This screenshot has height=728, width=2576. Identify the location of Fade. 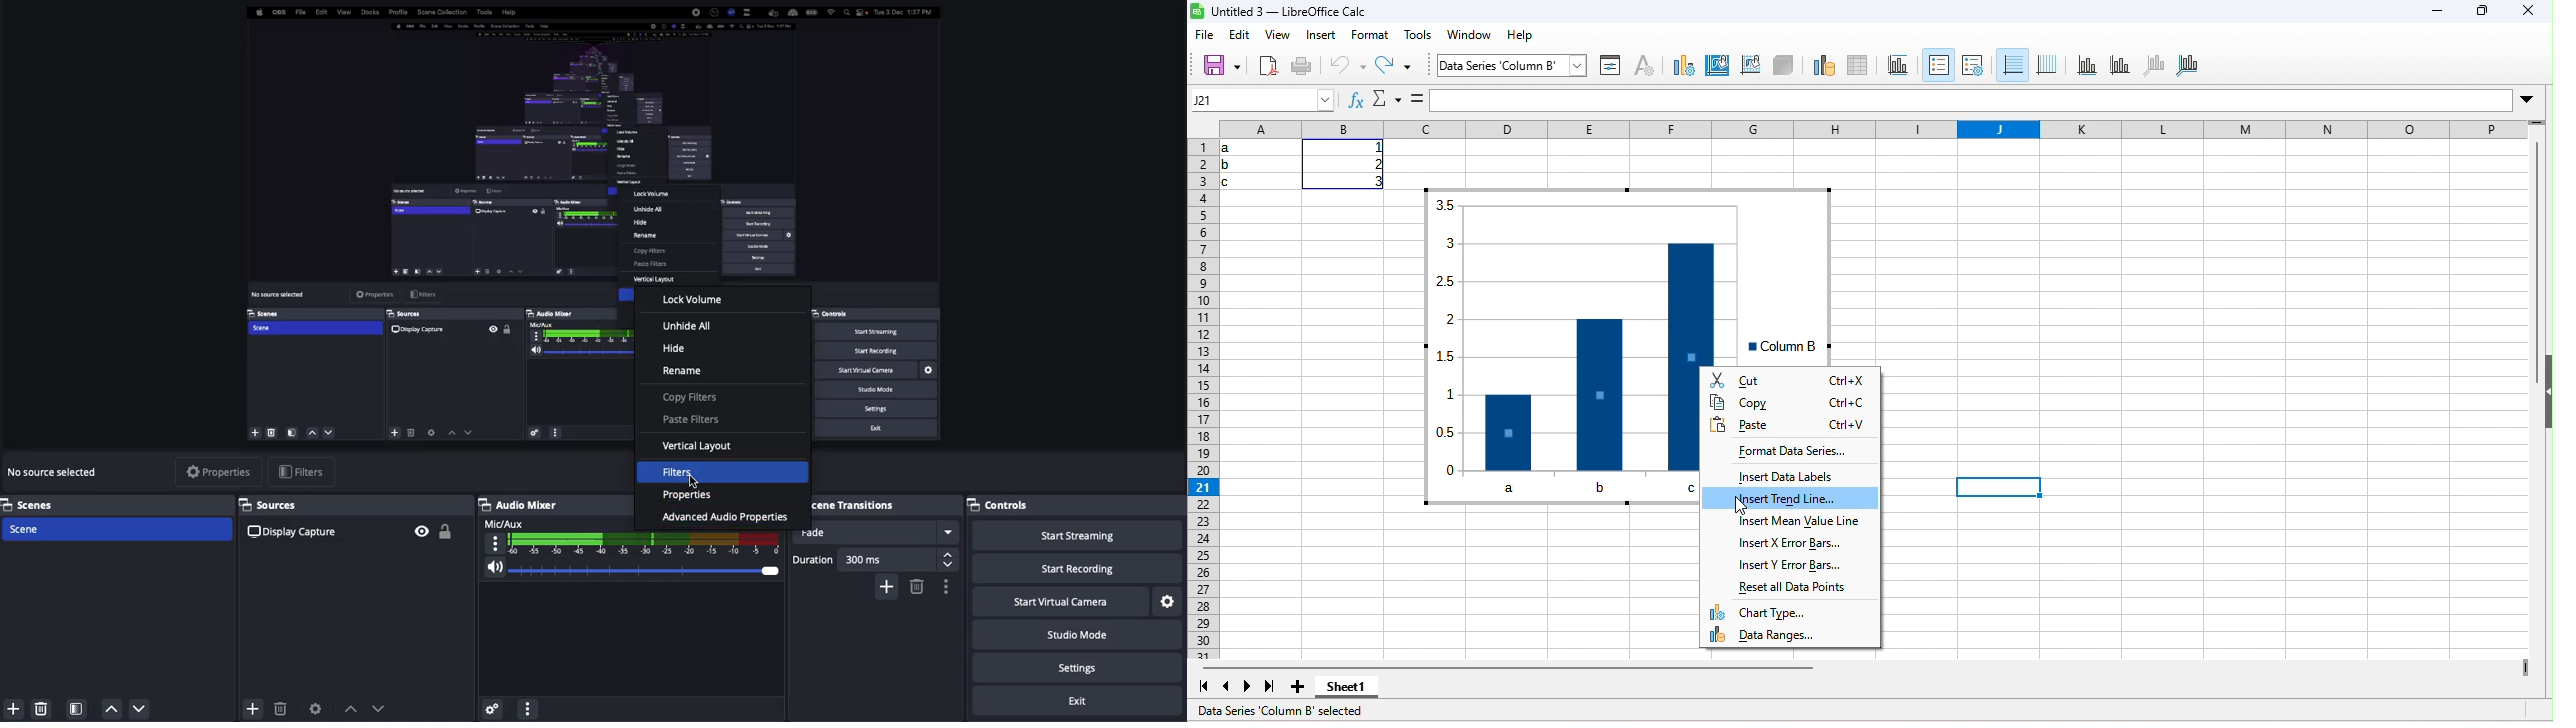
(878, 532).